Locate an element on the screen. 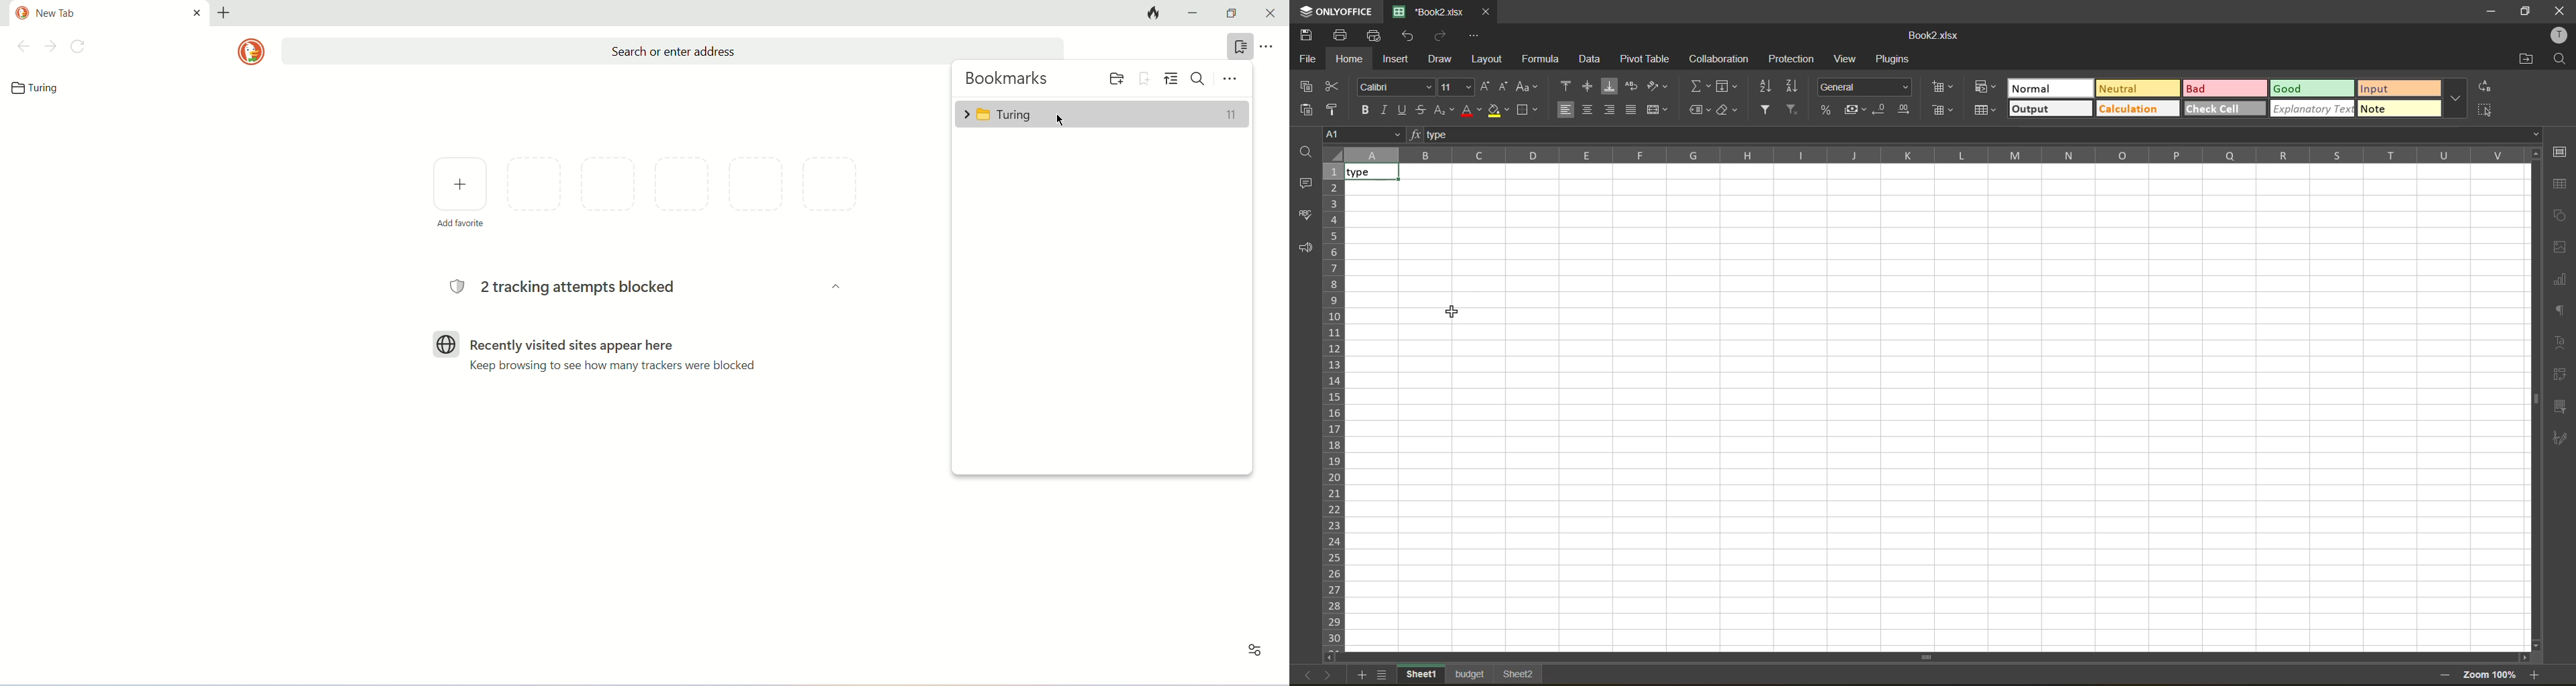 The width and height of the screenshot is (2576, 700). open location is located at coordinates (2527, 59).